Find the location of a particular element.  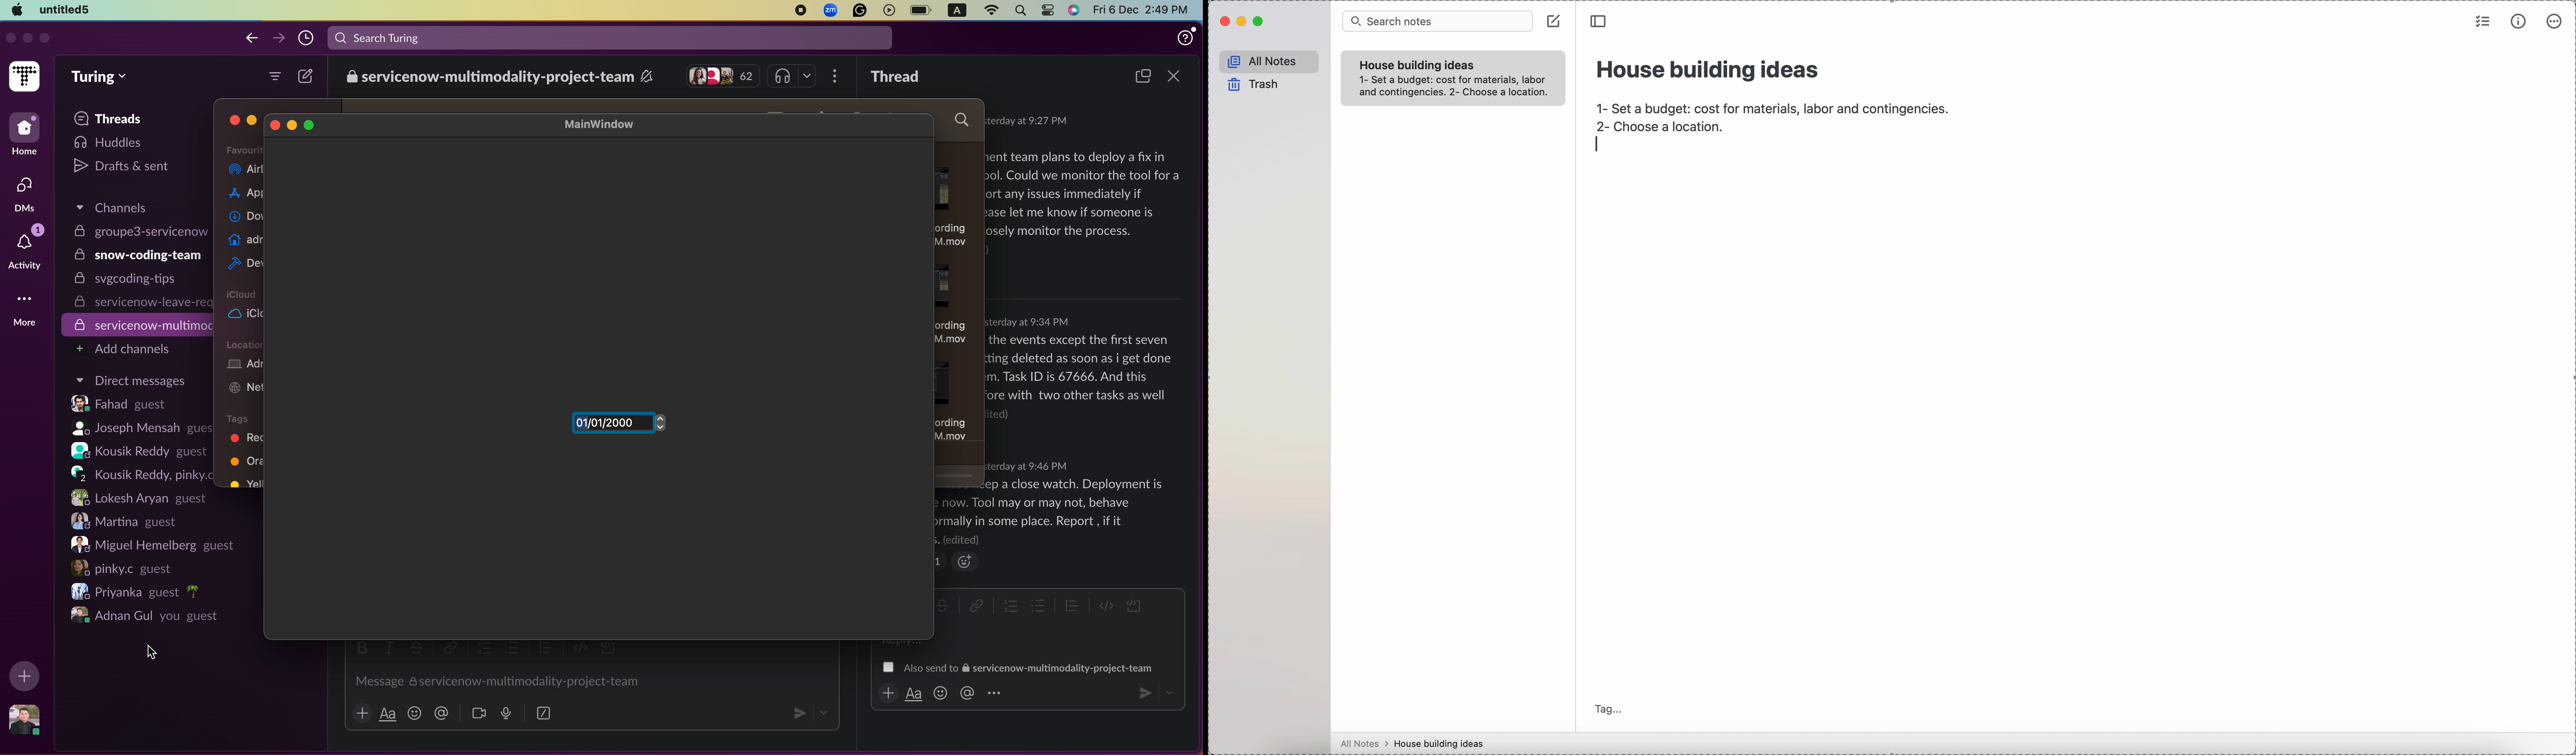

emoji is located at coordinates (415, 713).